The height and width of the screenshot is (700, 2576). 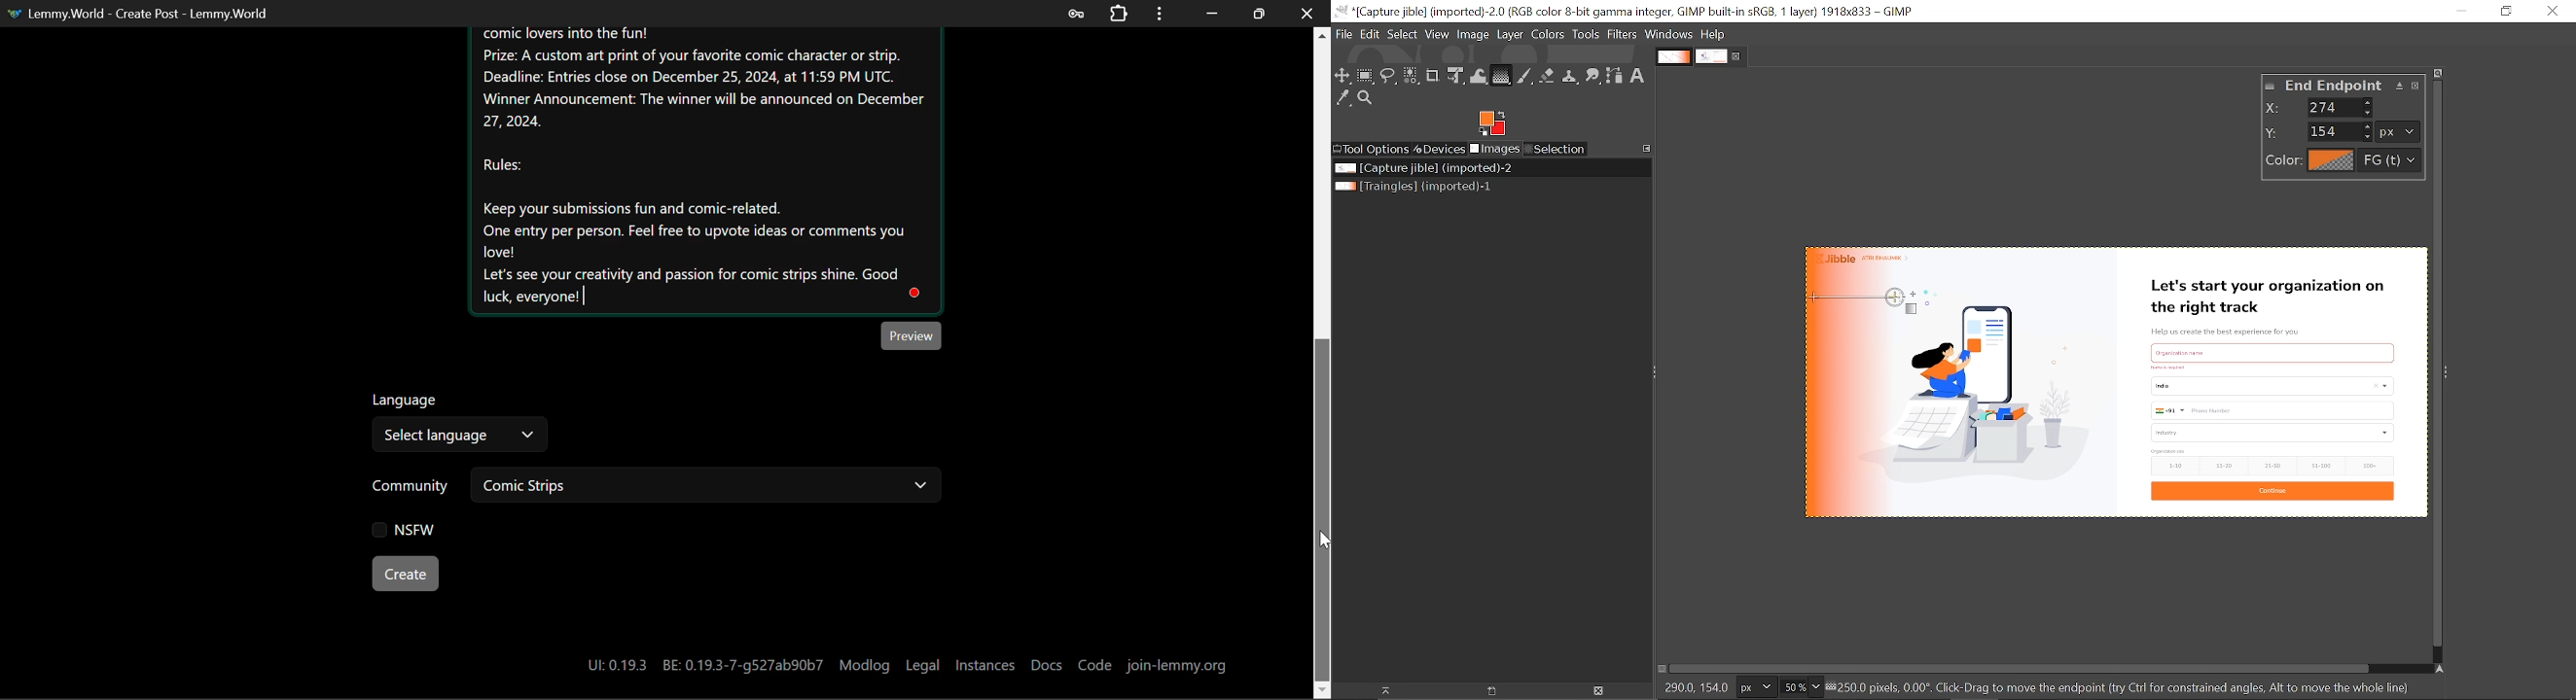 What do you see at coordinates (922, 665) in the screenshot?
I see `Legal` at bounding box center [922, 665].